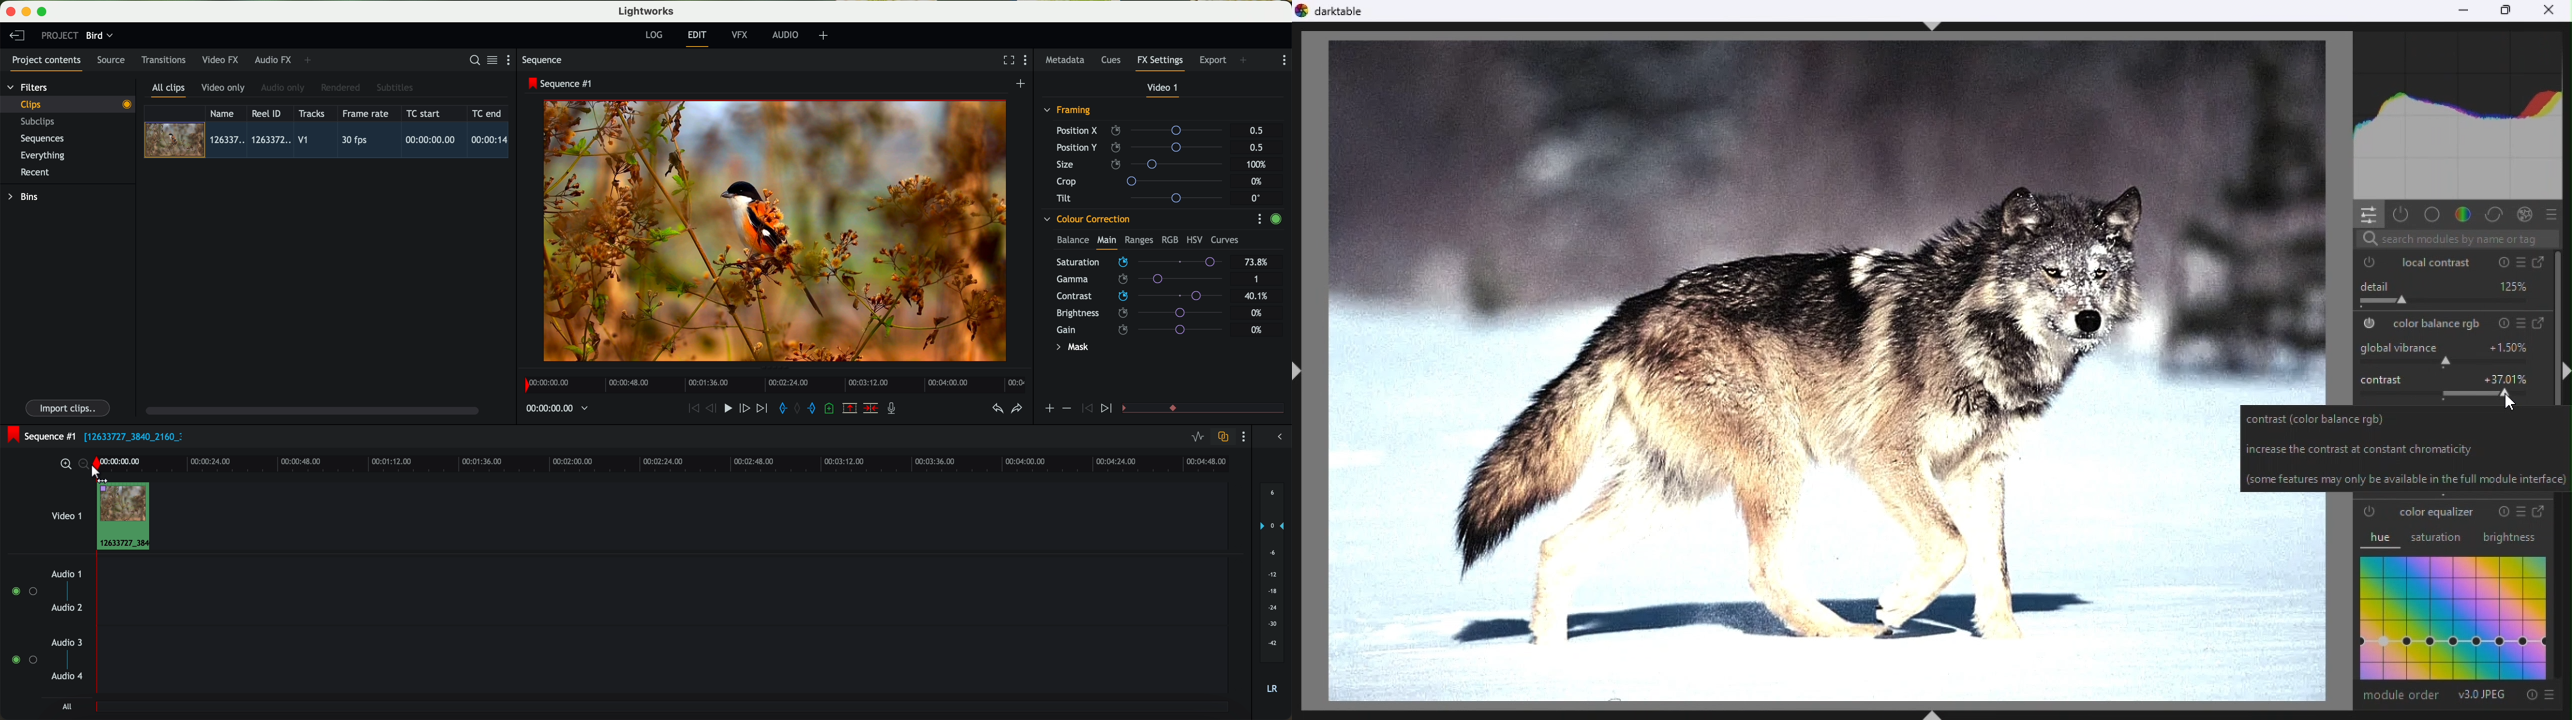 Image resolution: width=2576 pixels, height=728 pixels. Describe the element at coordinates (1935, 712) in the screenshot. I see `shift+ctrl+b` at that location.